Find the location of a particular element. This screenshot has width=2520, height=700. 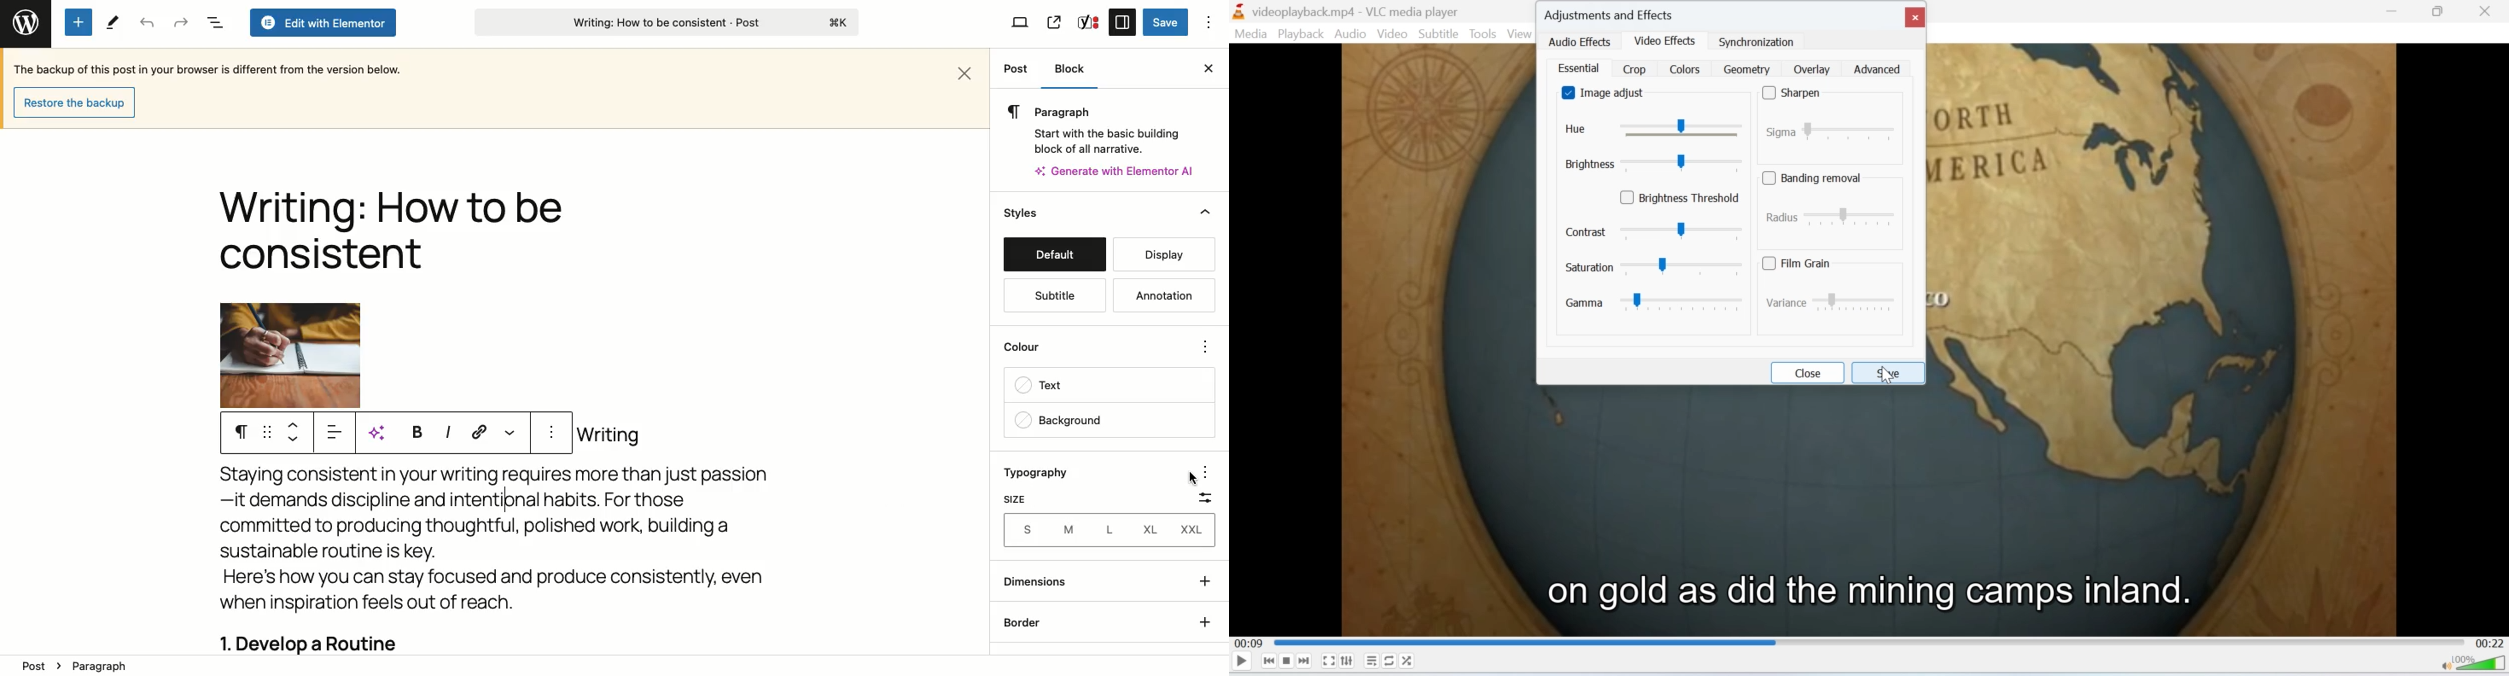

Stop is located at coordinates (1287, 662).